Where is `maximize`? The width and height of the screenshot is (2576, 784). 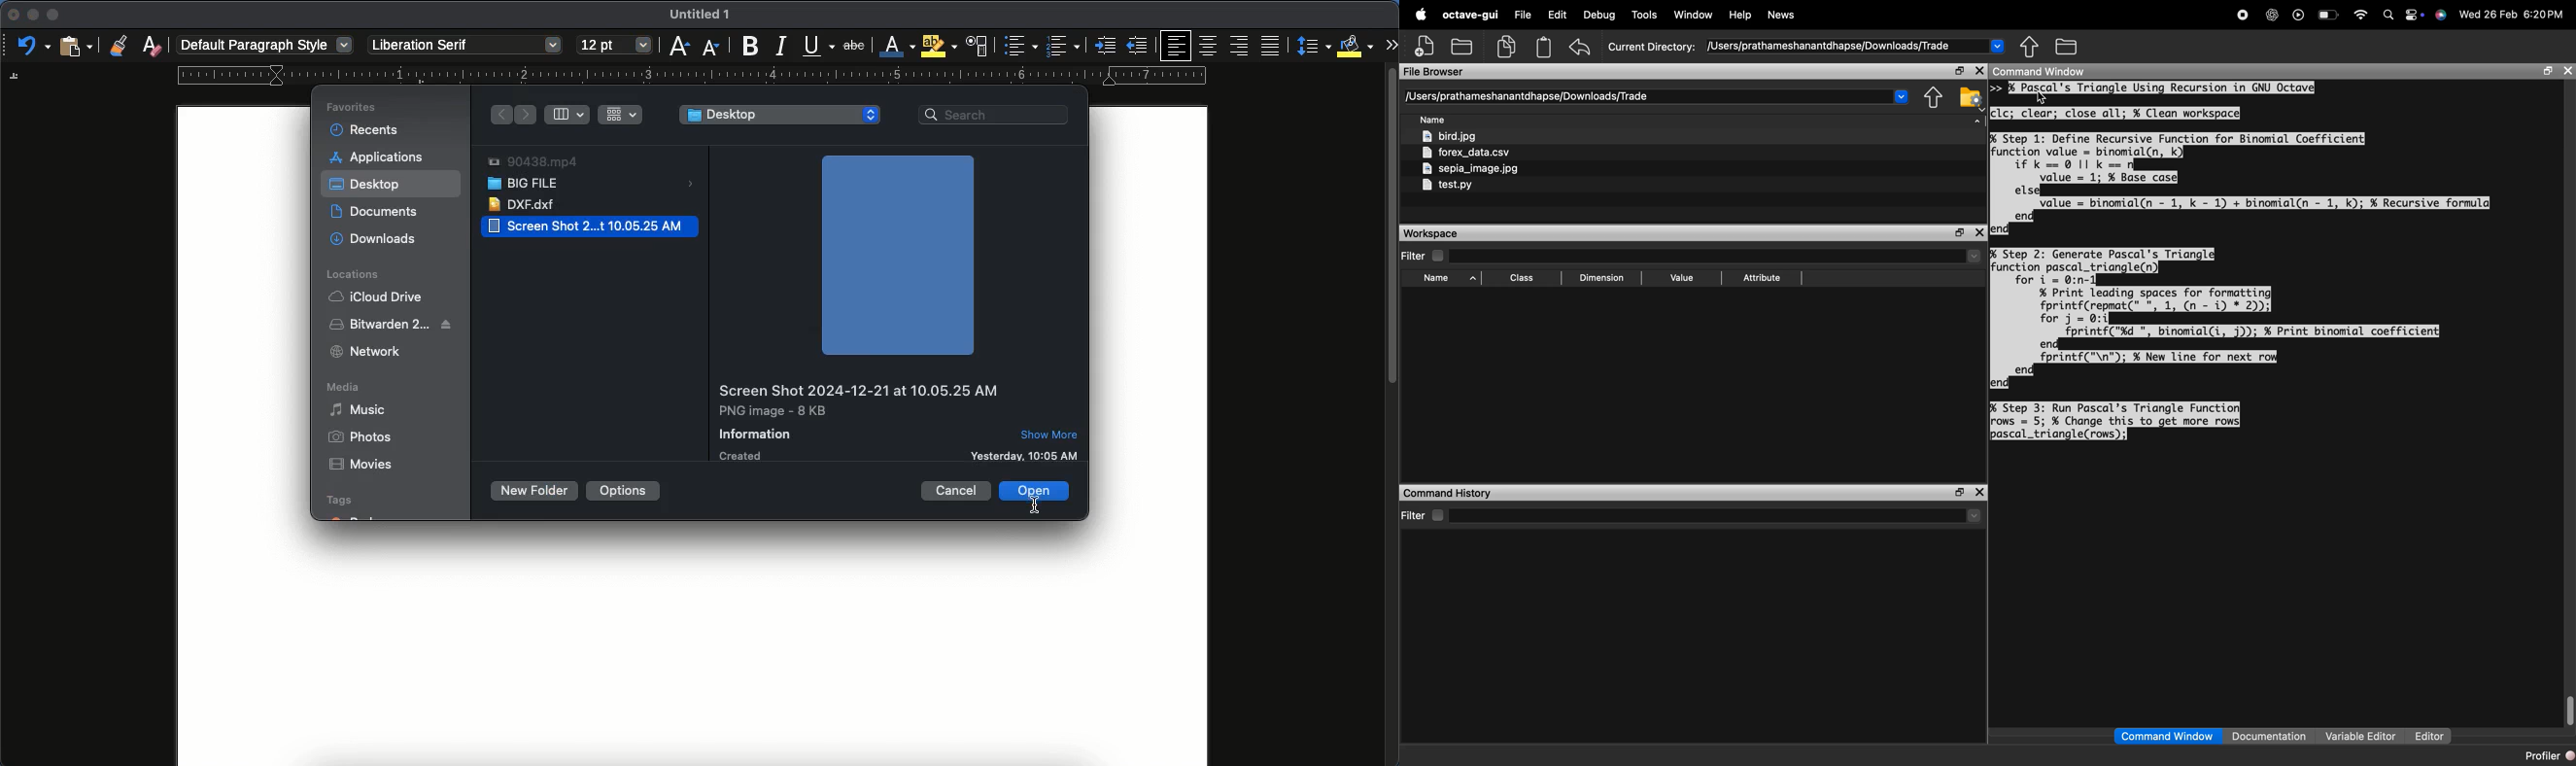
maximize is located at coordinates (1958, 493).